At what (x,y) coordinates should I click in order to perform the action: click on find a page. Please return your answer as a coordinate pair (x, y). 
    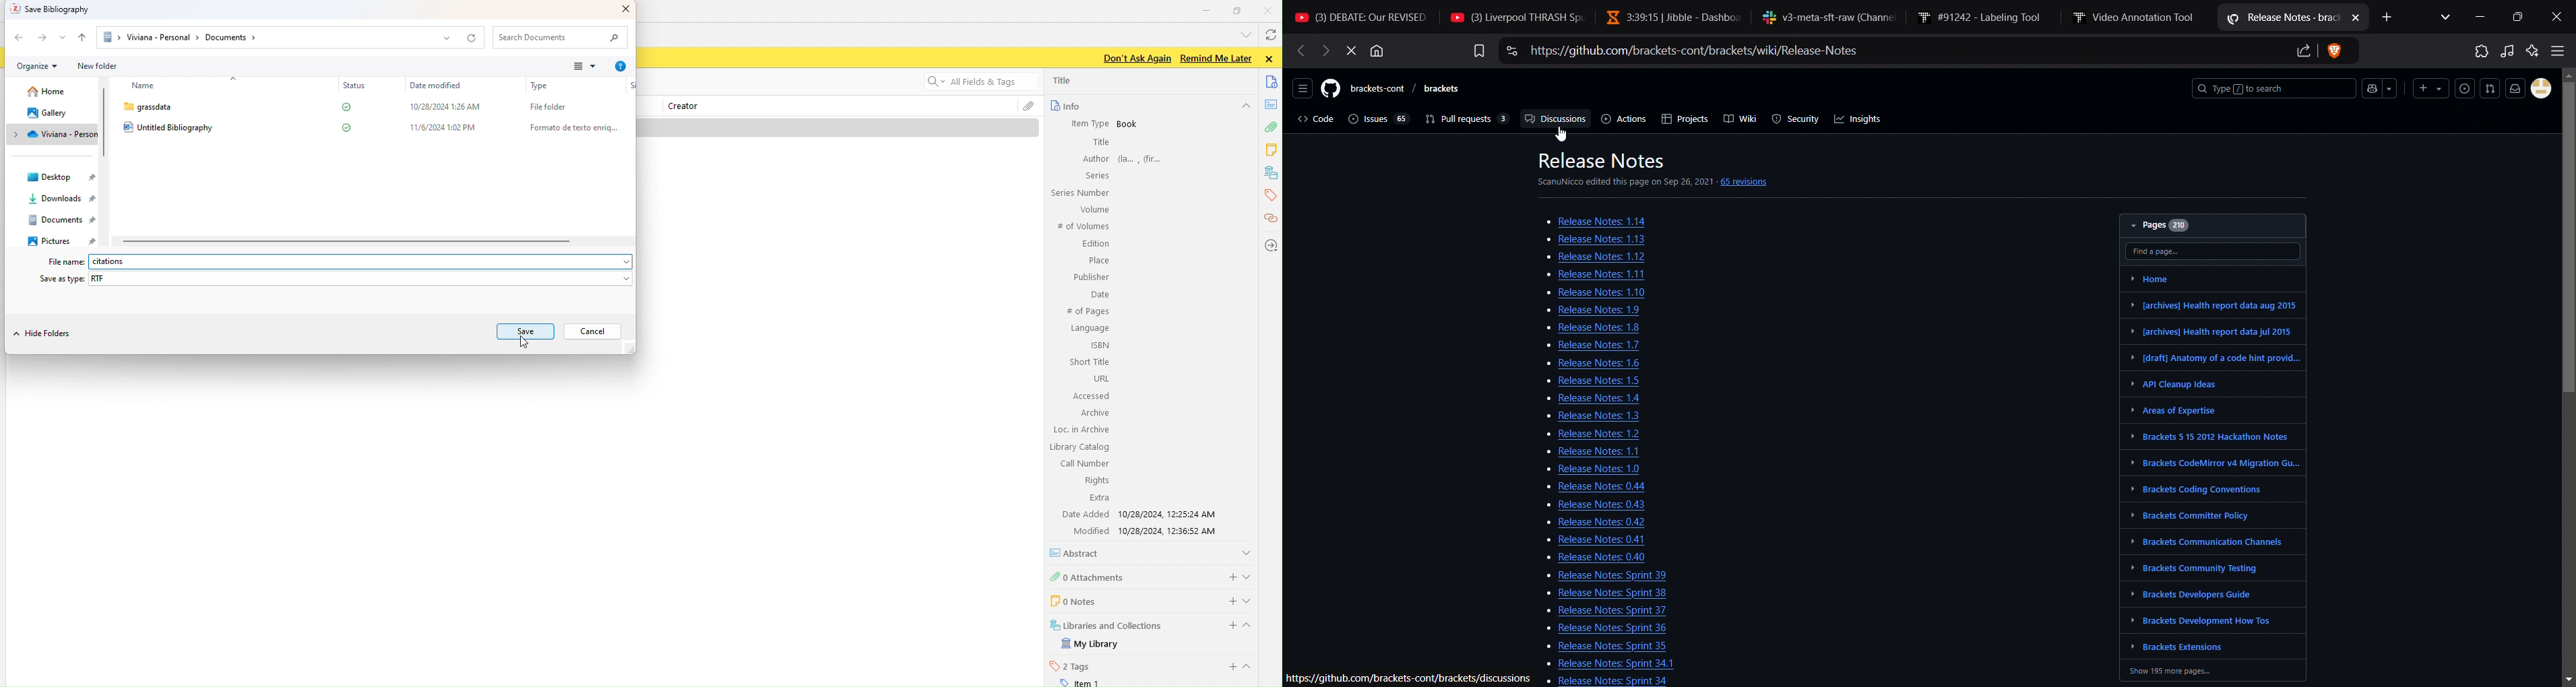
    Looking at the image, I should click on (2215, 251).